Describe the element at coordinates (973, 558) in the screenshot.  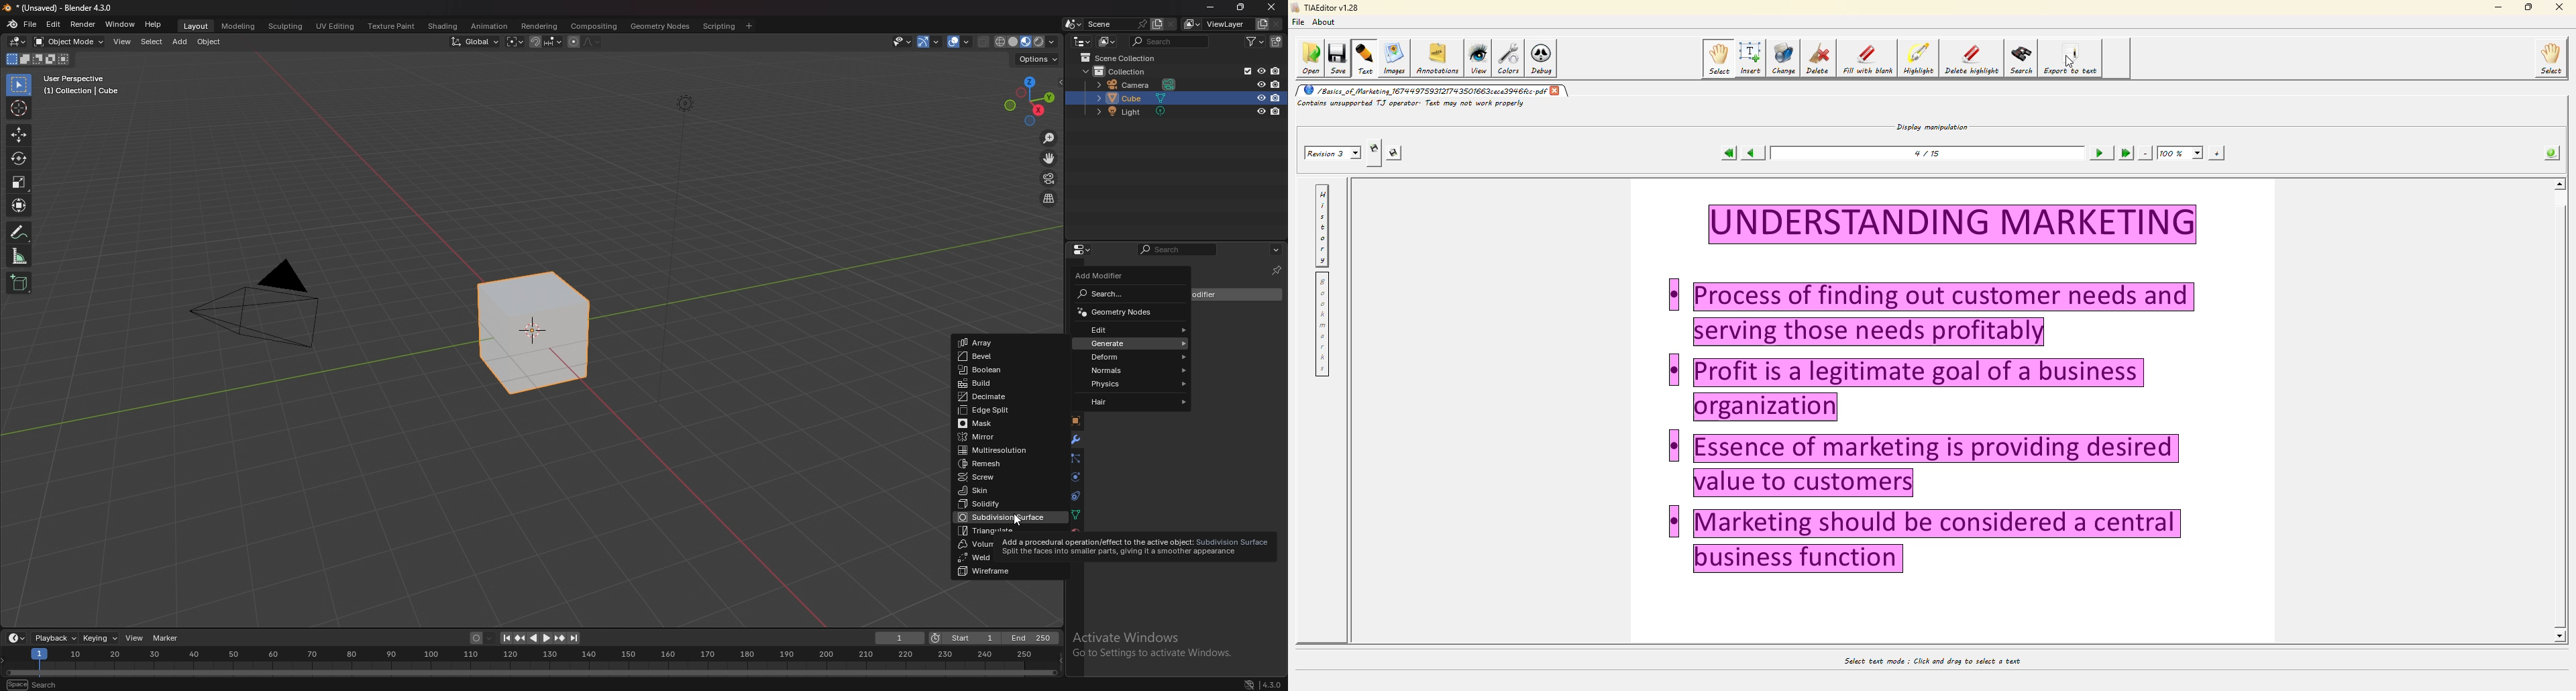
I see `weld` at that location.